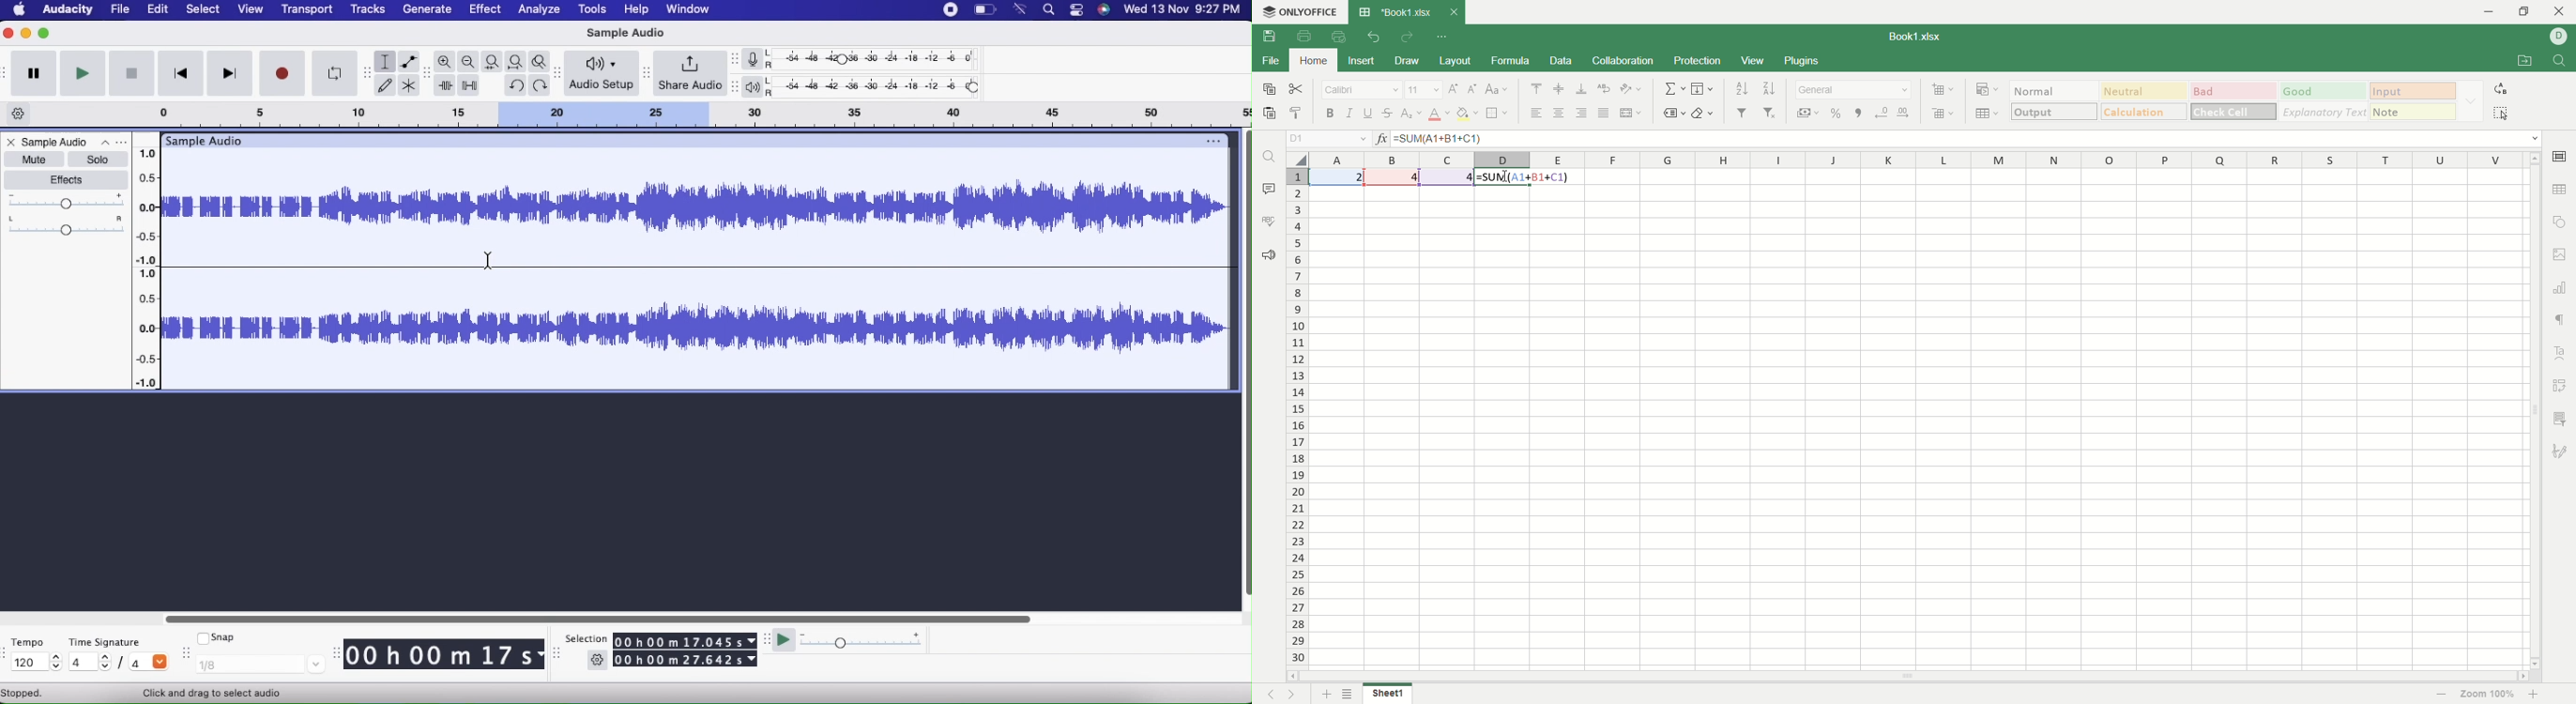 Image resolution: width=2576 pixels, height=728 pixels. I want to click on Zoom, so click(446, 62).